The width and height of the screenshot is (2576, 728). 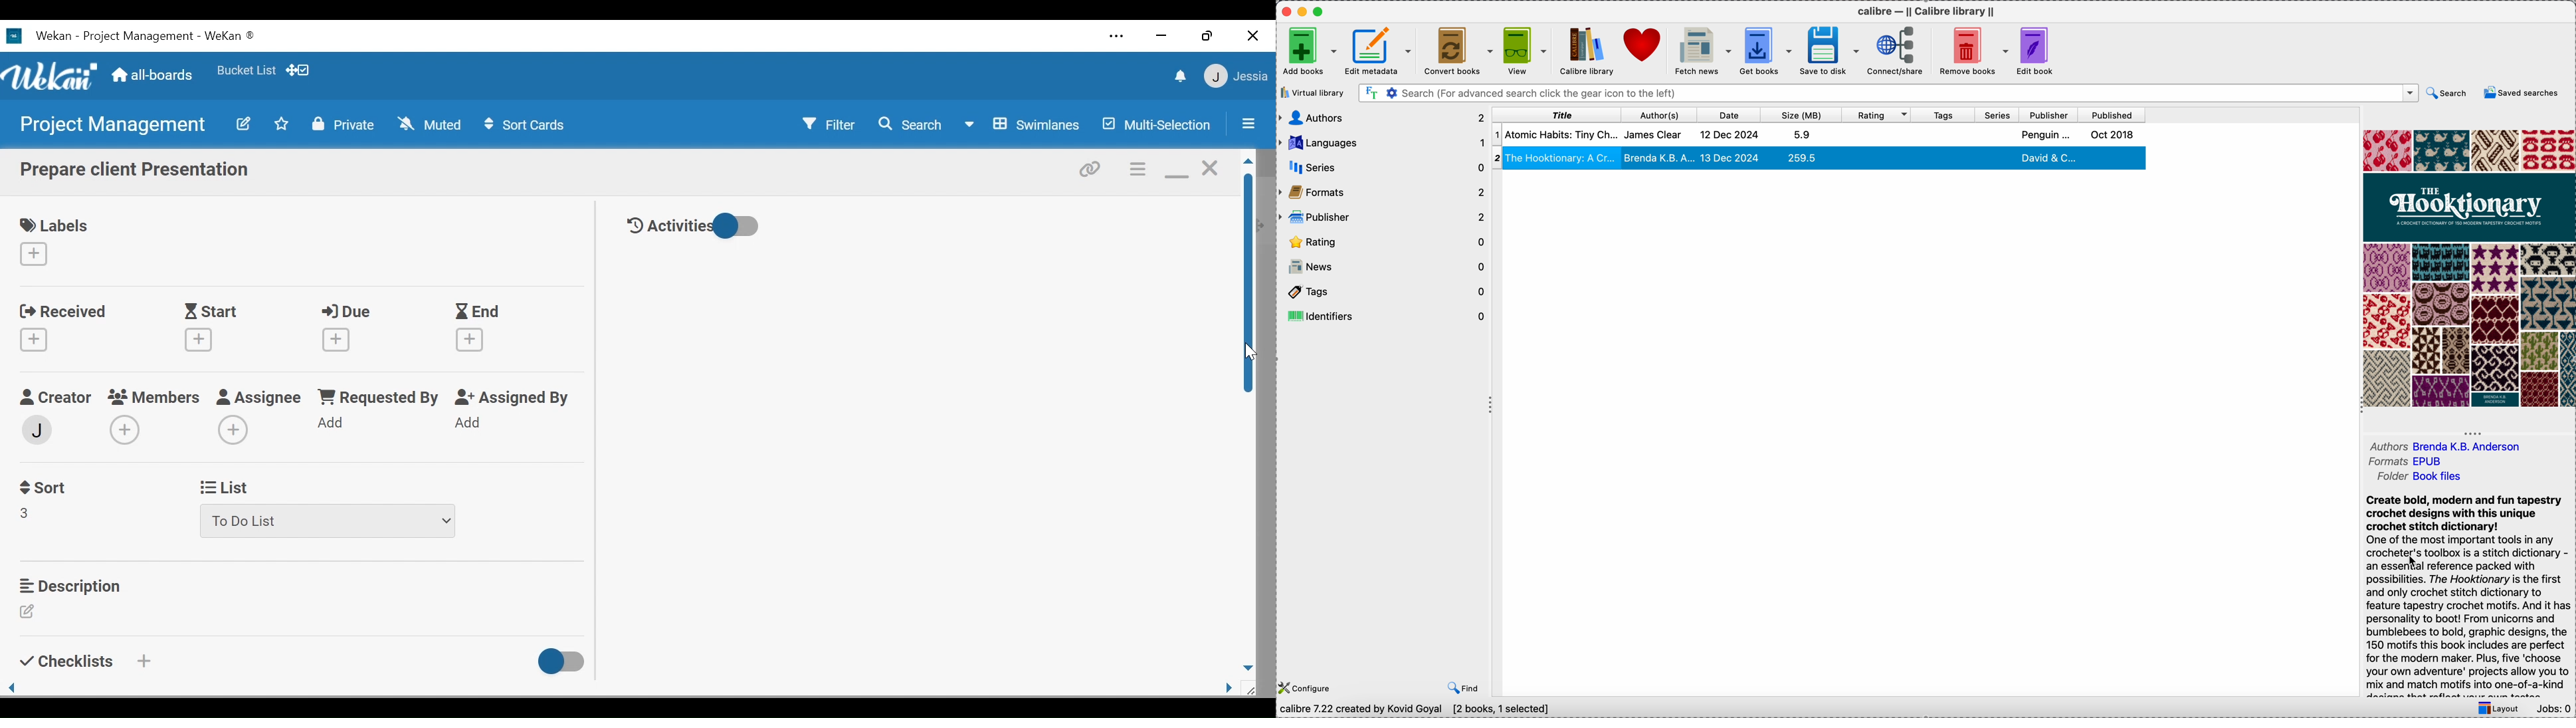 What do you see at coordinates (1245, 670) in the screenshot?
I see `page down` at bounding box center [1245, 670].